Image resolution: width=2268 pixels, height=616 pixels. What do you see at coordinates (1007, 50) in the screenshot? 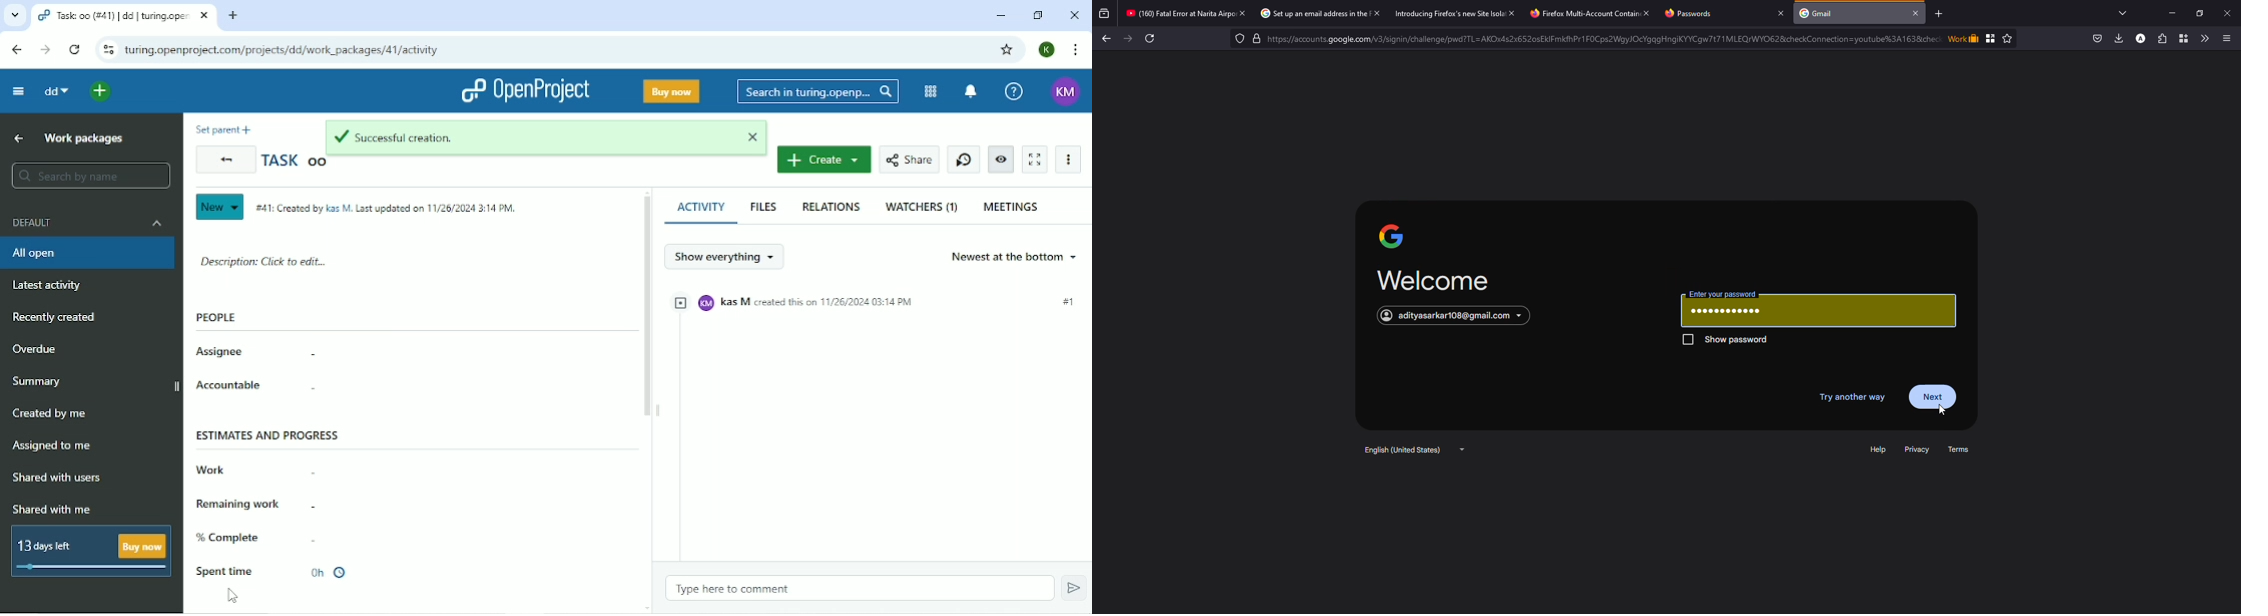
I see `Bookmark this tab` at bounding box center [1007, 50].